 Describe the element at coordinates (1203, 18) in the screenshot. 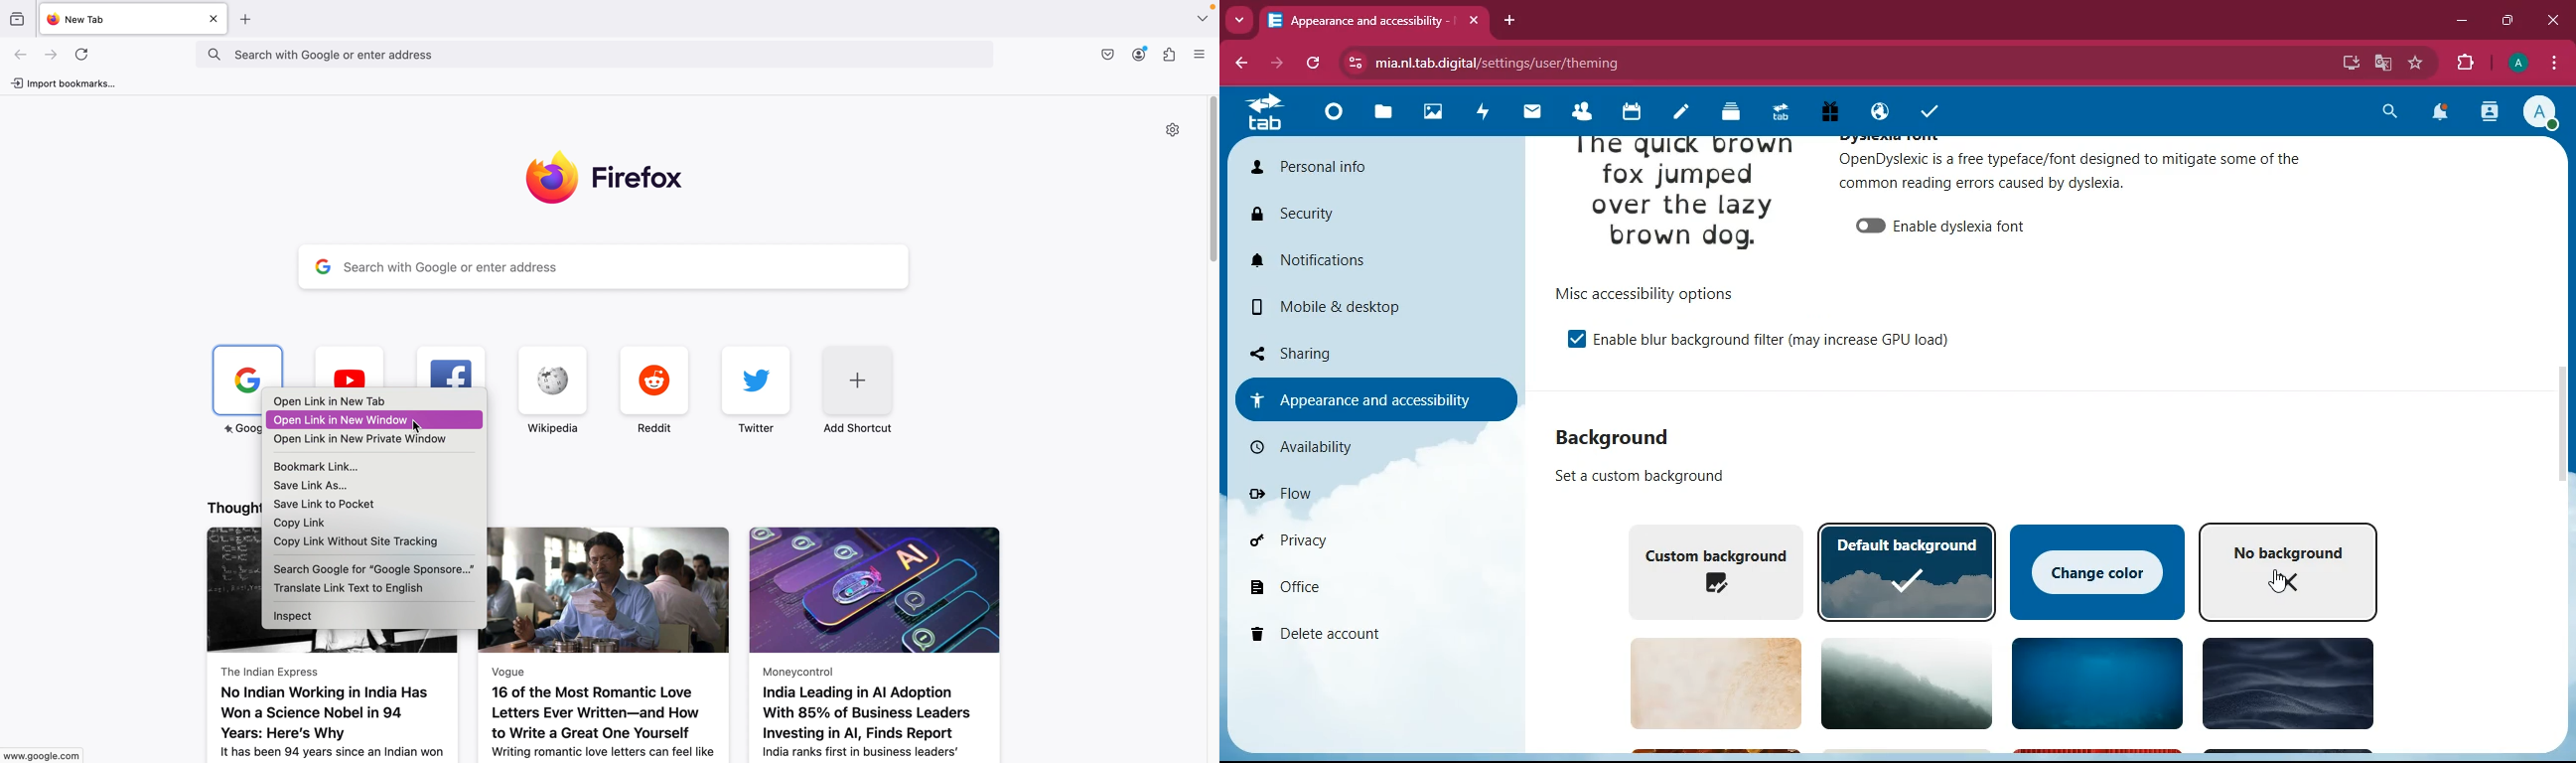

I see `window management` at that location.